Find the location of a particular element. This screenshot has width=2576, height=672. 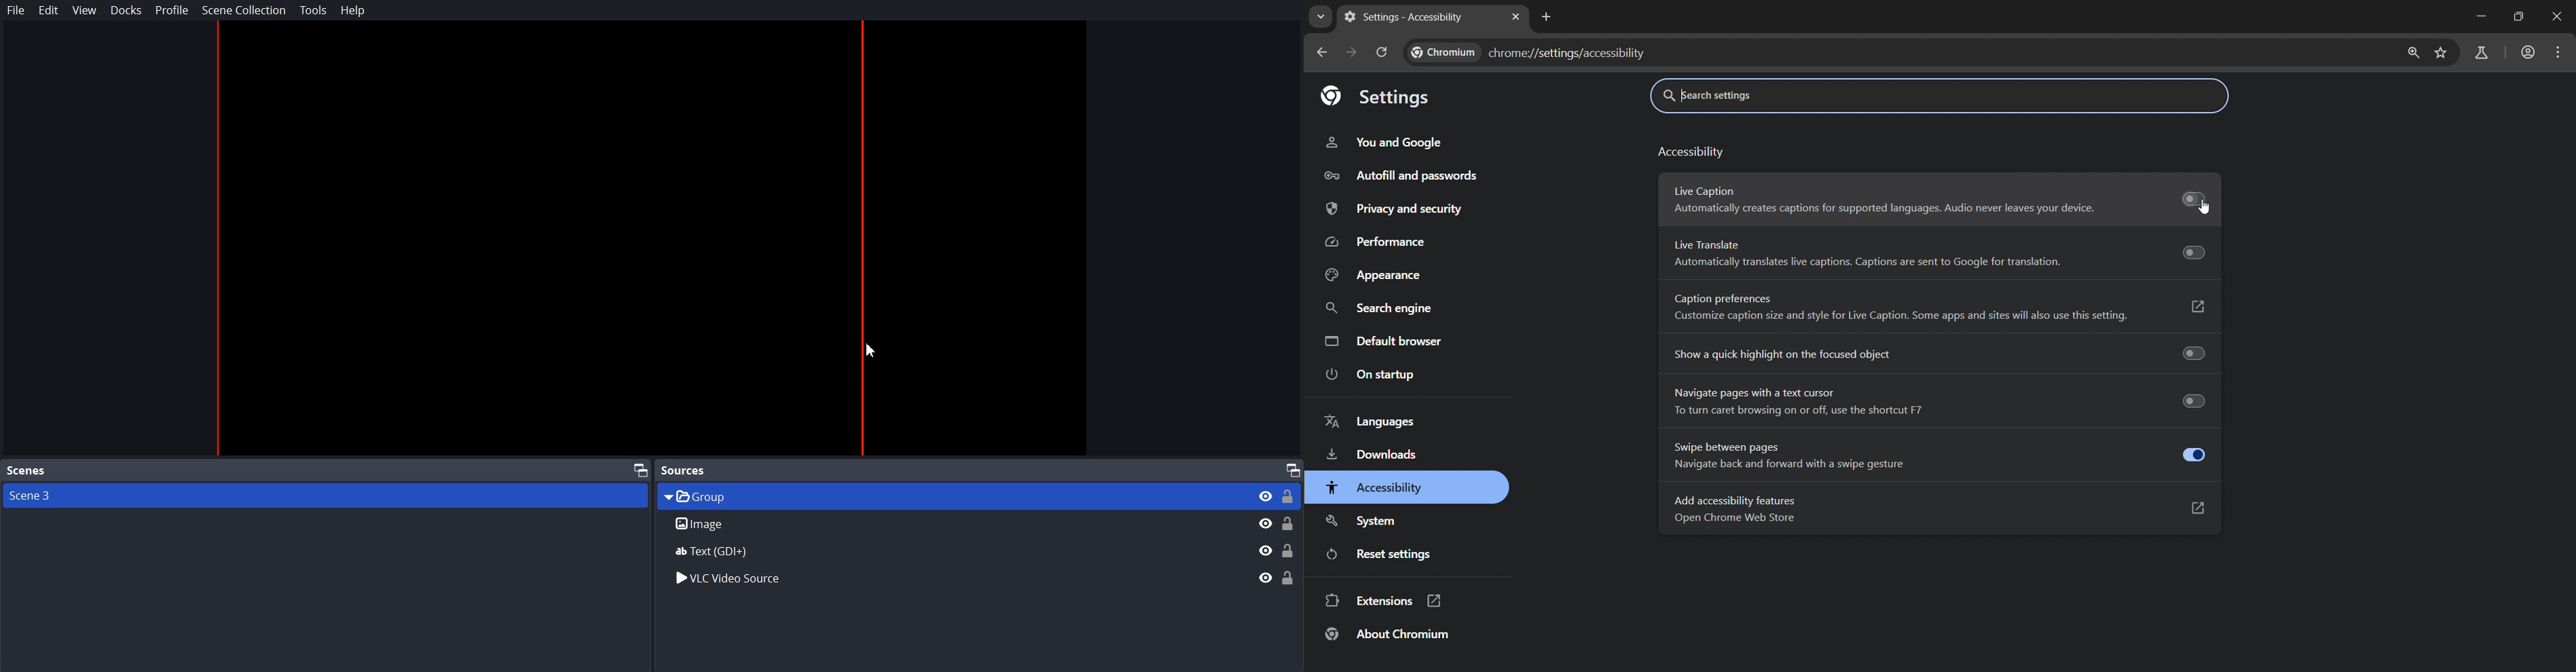

bookmark page is located at coordinates (2444, 51).